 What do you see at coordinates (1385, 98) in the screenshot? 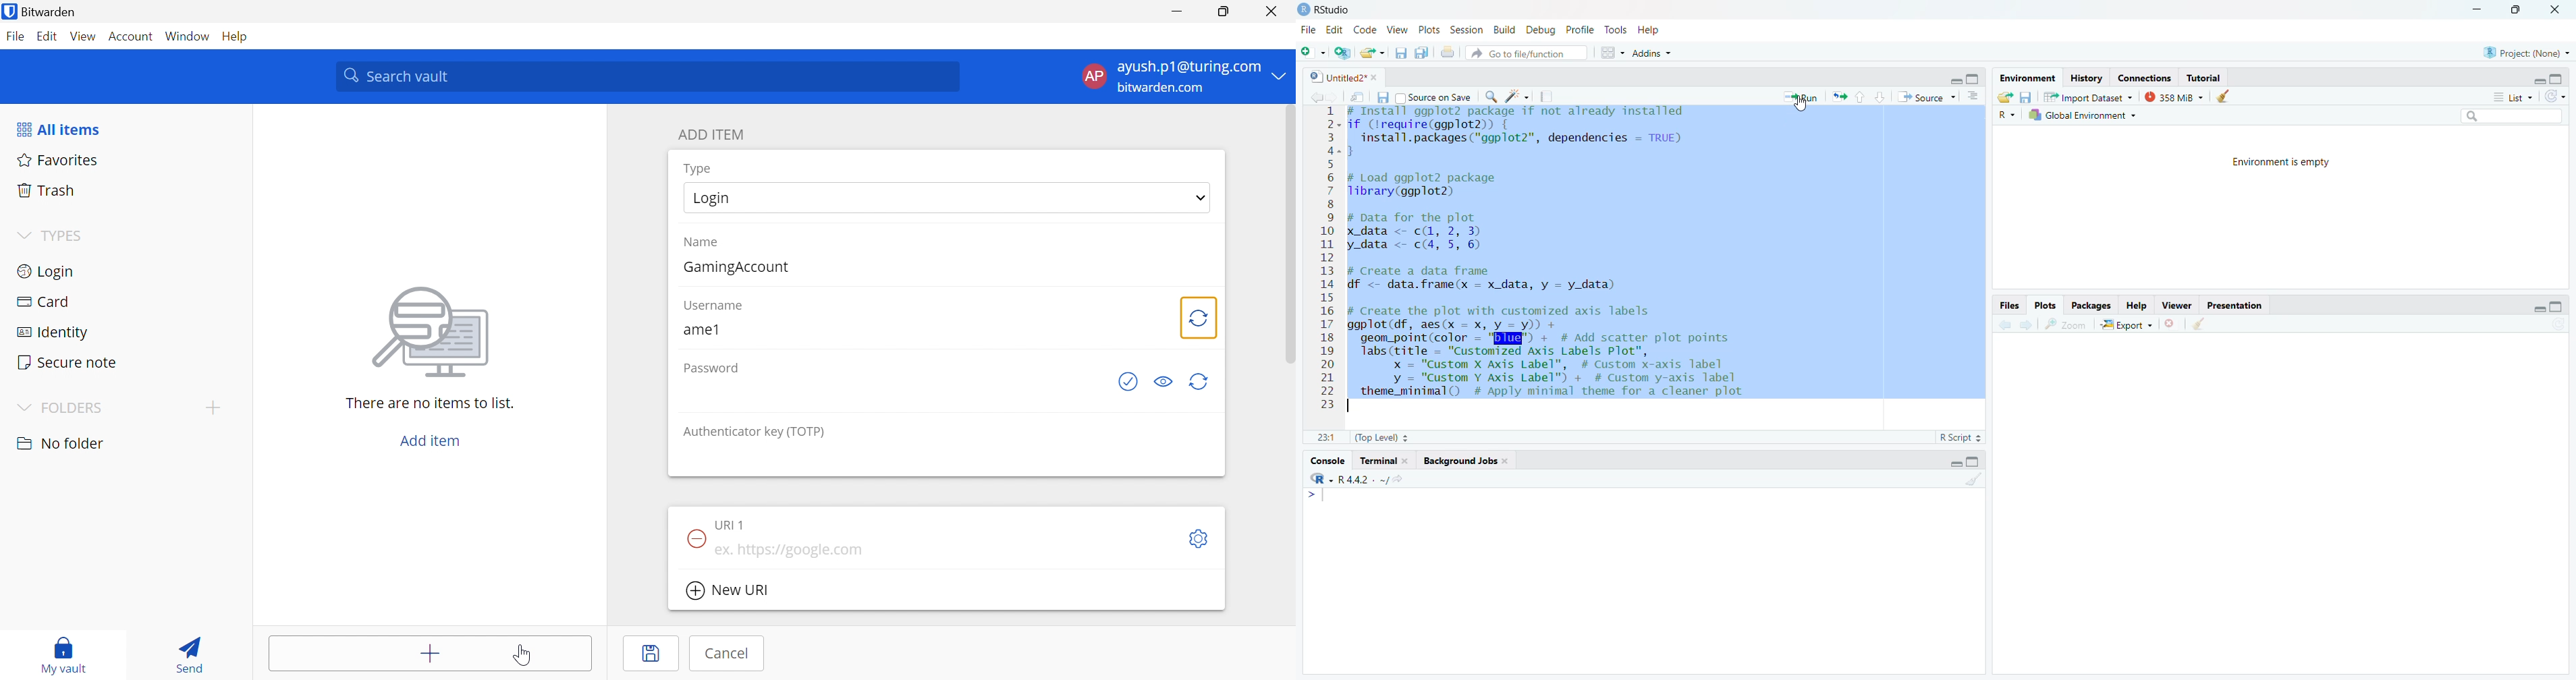
I see `save` at bounding box center [1385, 98].